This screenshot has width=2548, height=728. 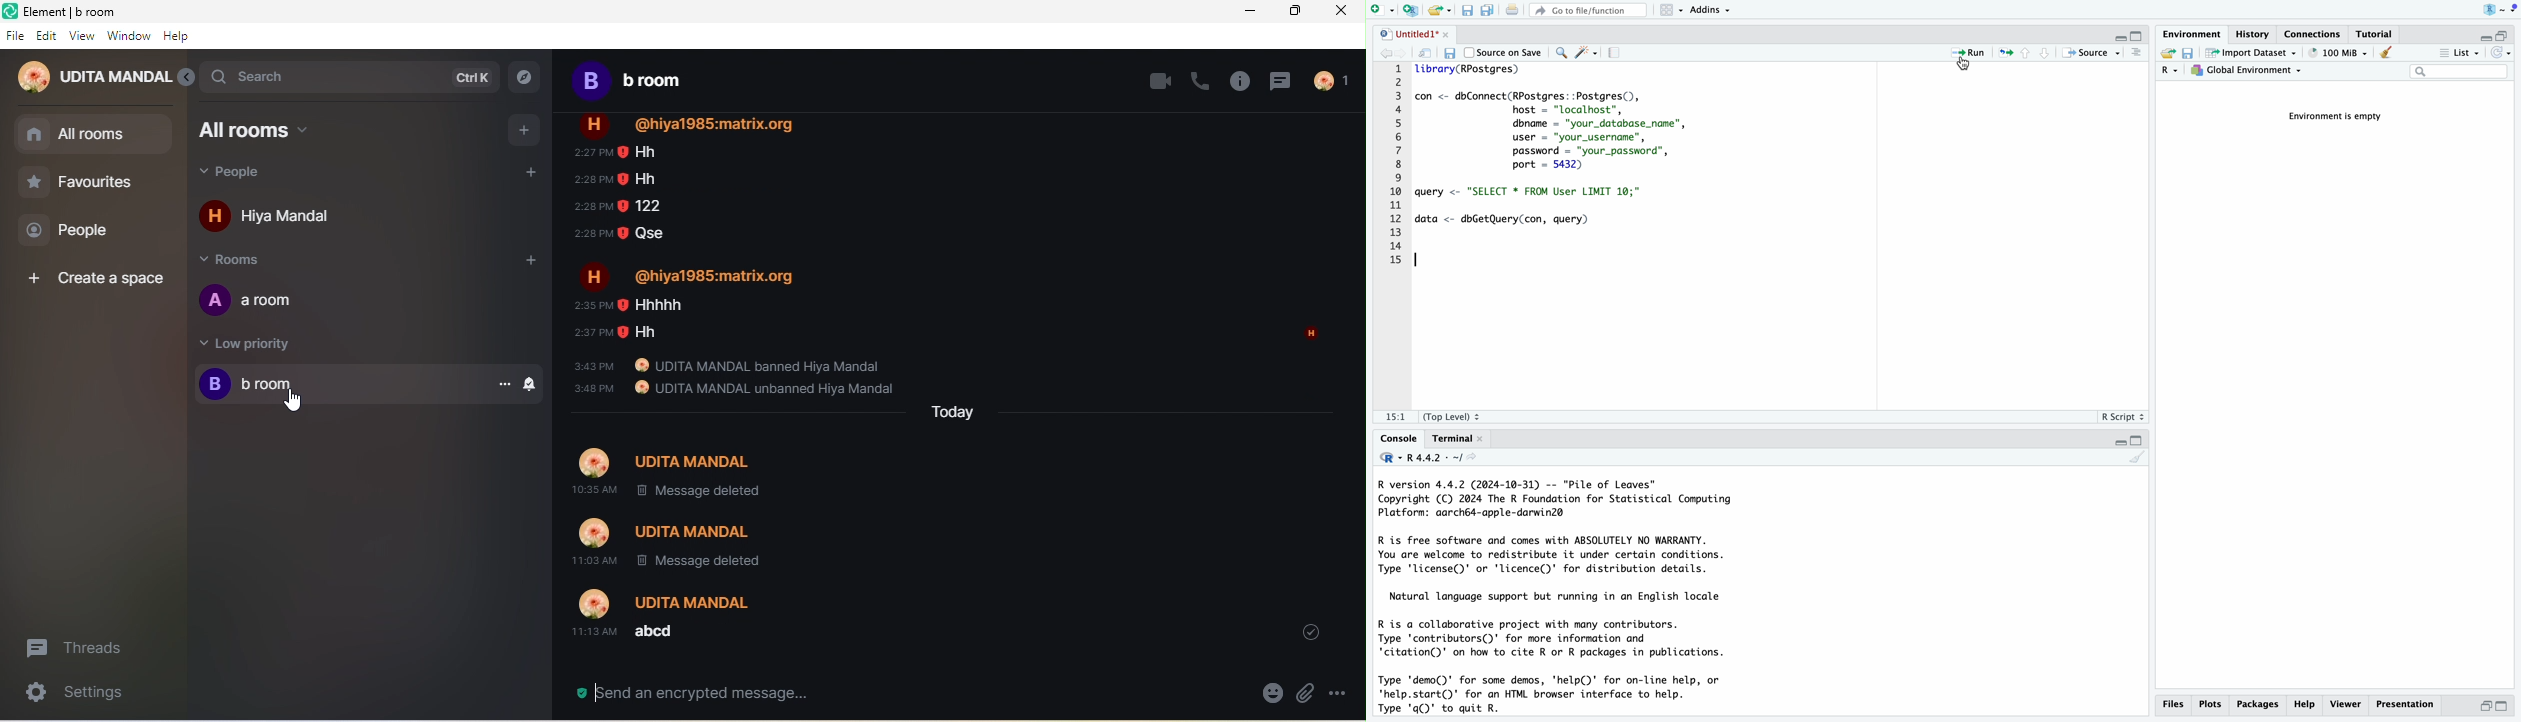 What do you see at coordinates (2481, 34) in the screenshot?
I see `minimize` at bounding box center [2481, 34].